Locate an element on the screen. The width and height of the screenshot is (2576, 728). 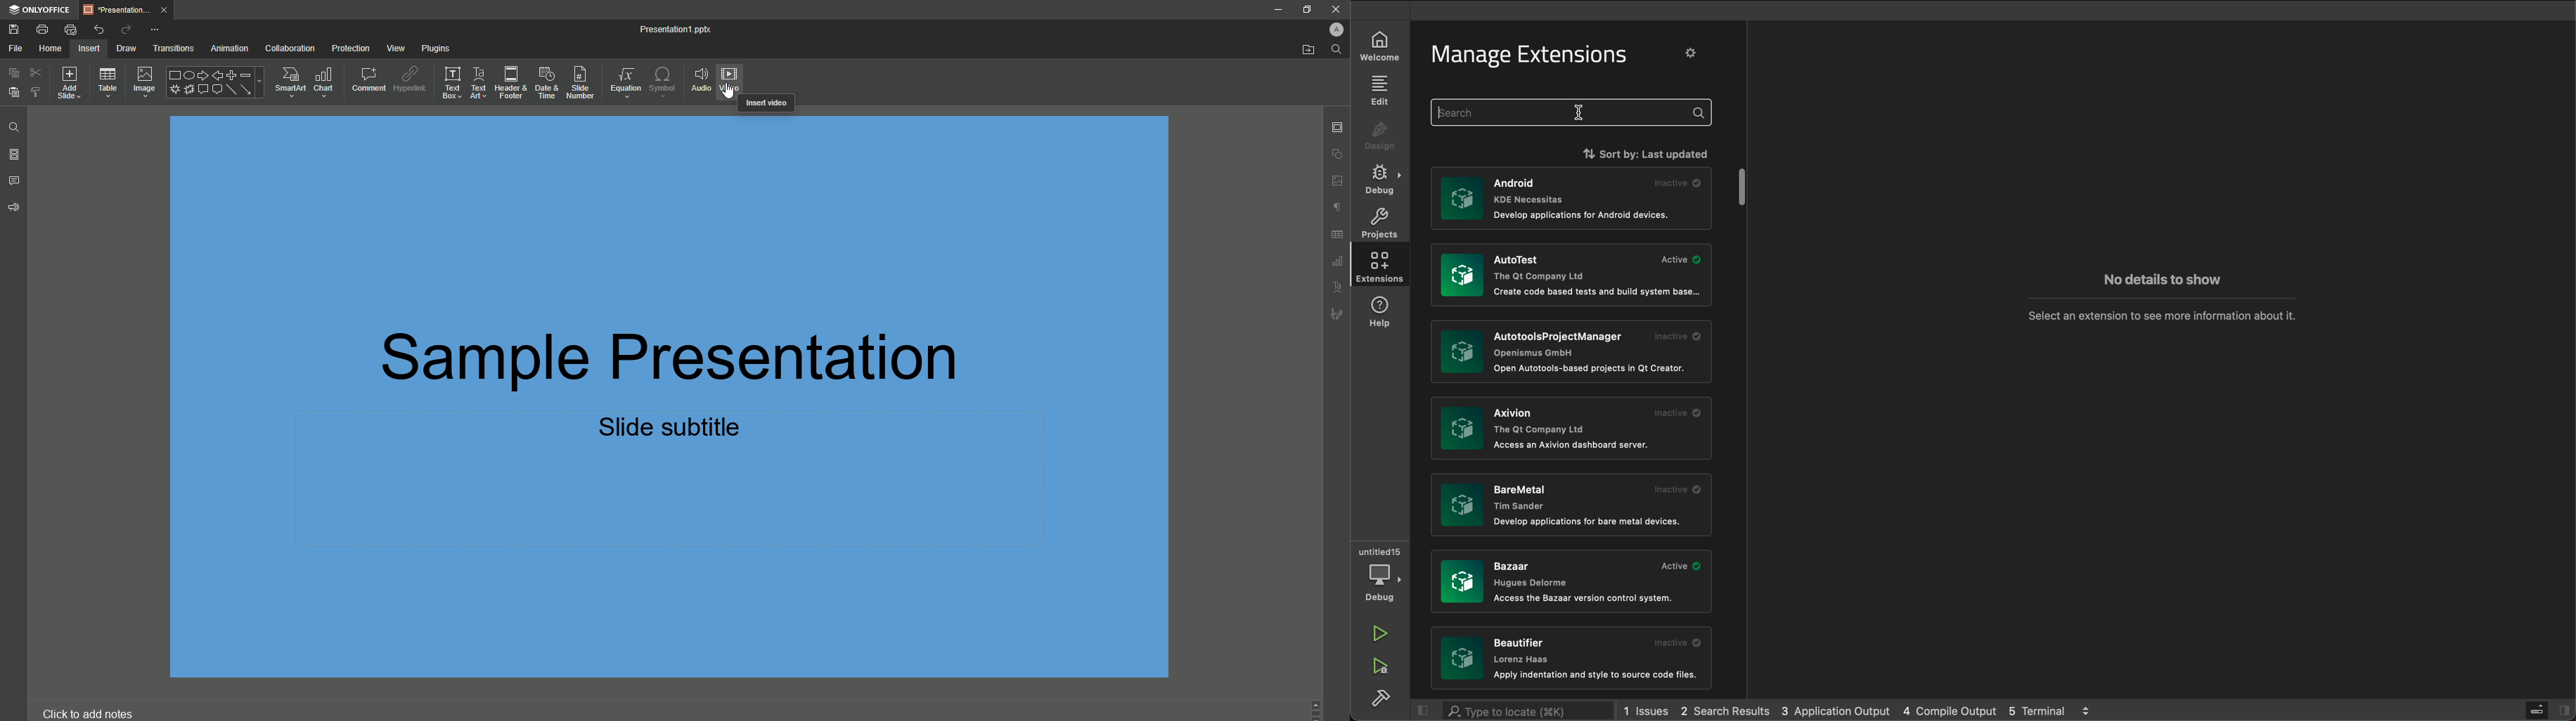
Feedback is located at coordinates (16, 207).